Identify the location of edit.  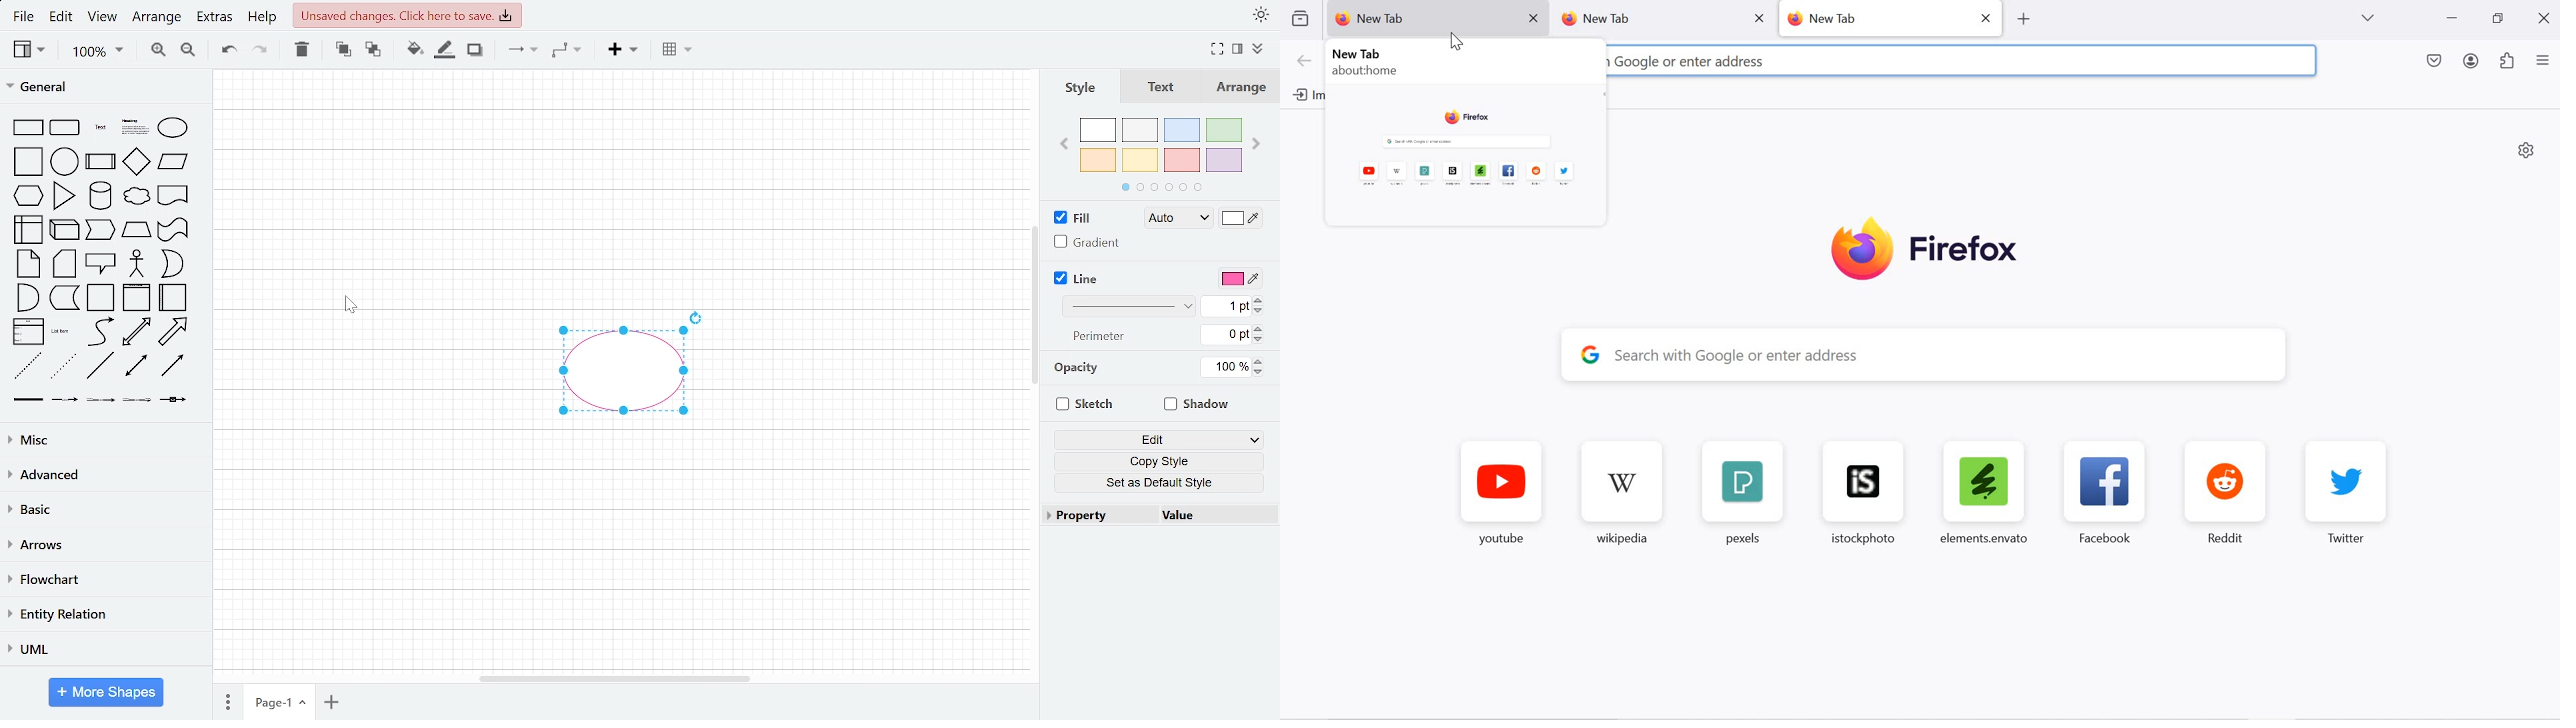
(62, 19).